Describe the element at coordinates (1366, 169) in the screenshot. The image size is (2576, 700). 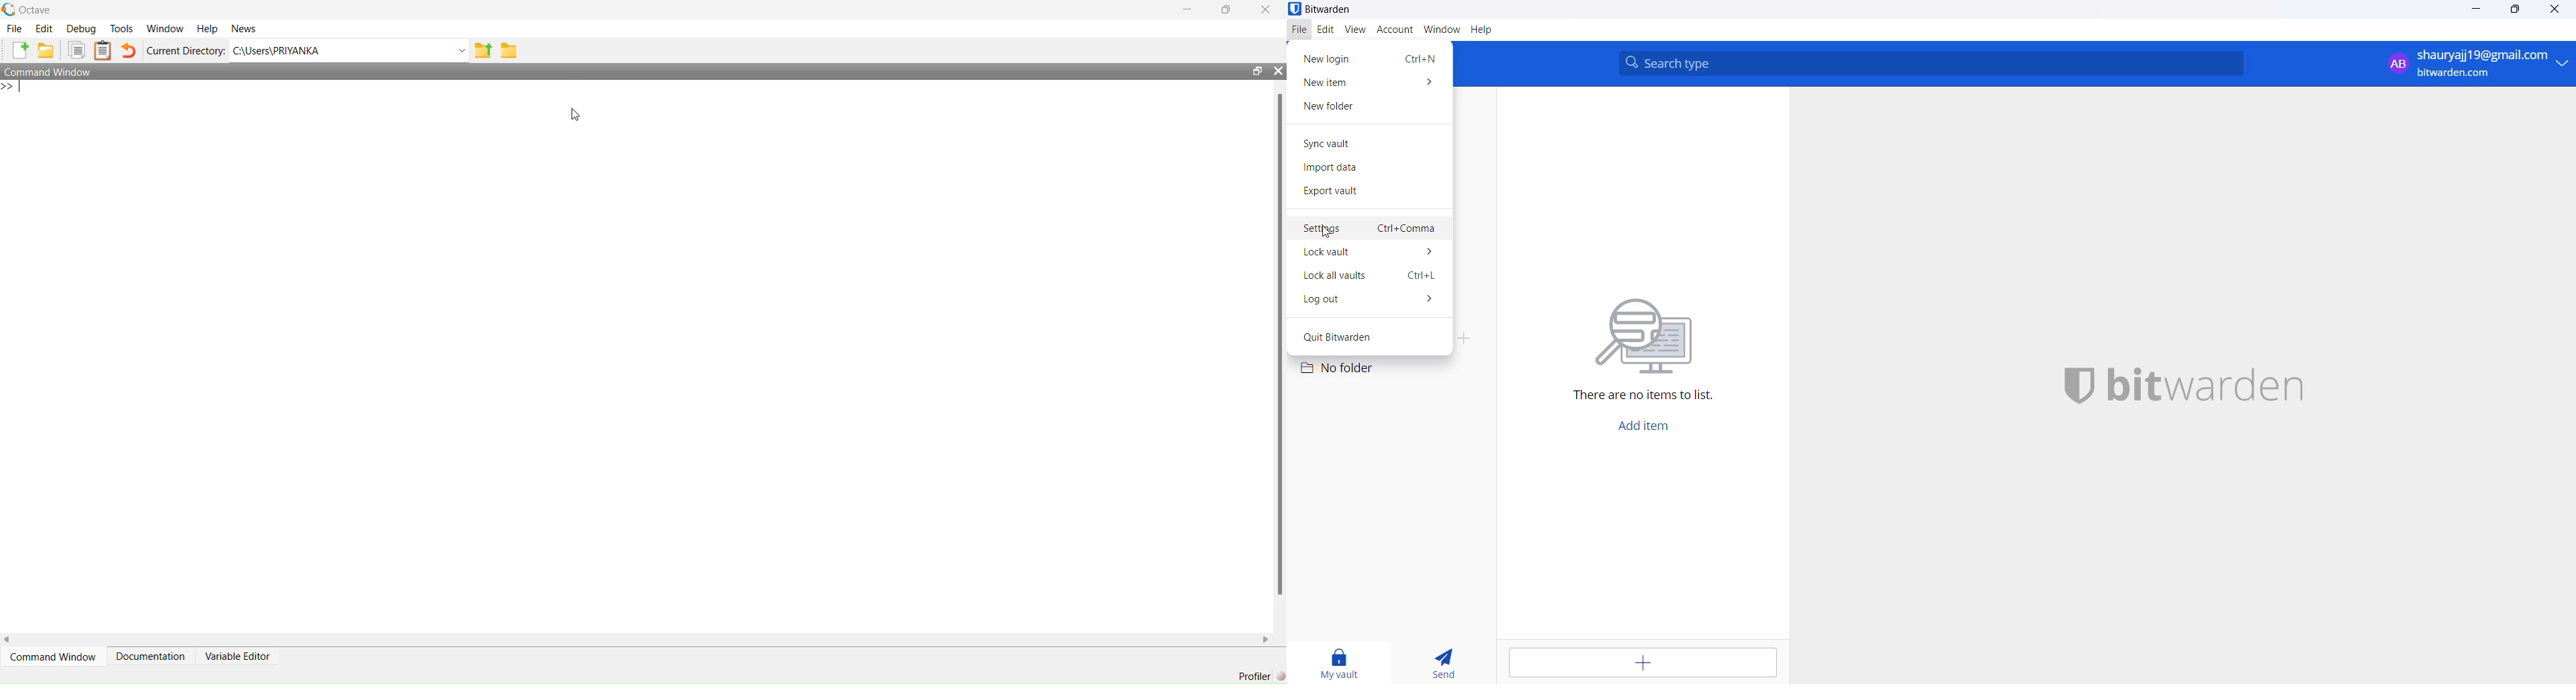
I see `import data` at that location.